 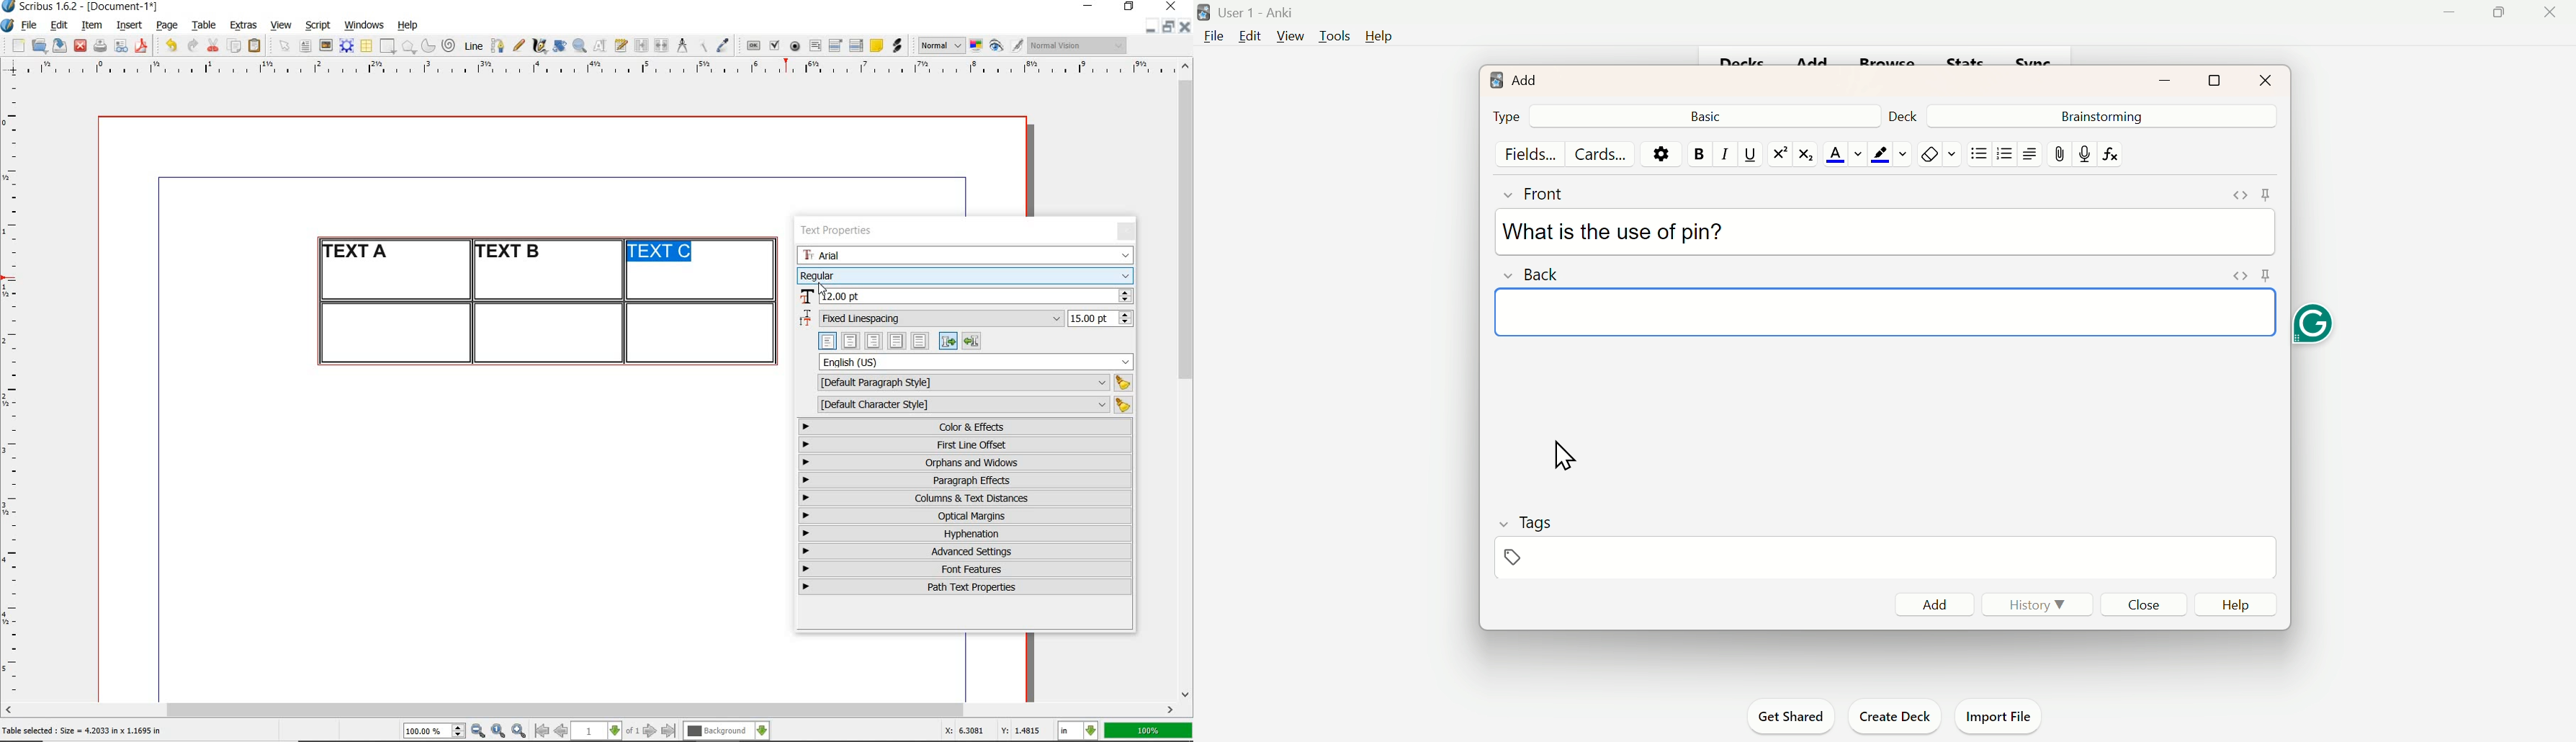 I want to click on Organised List, so click(x=2002, y=153).